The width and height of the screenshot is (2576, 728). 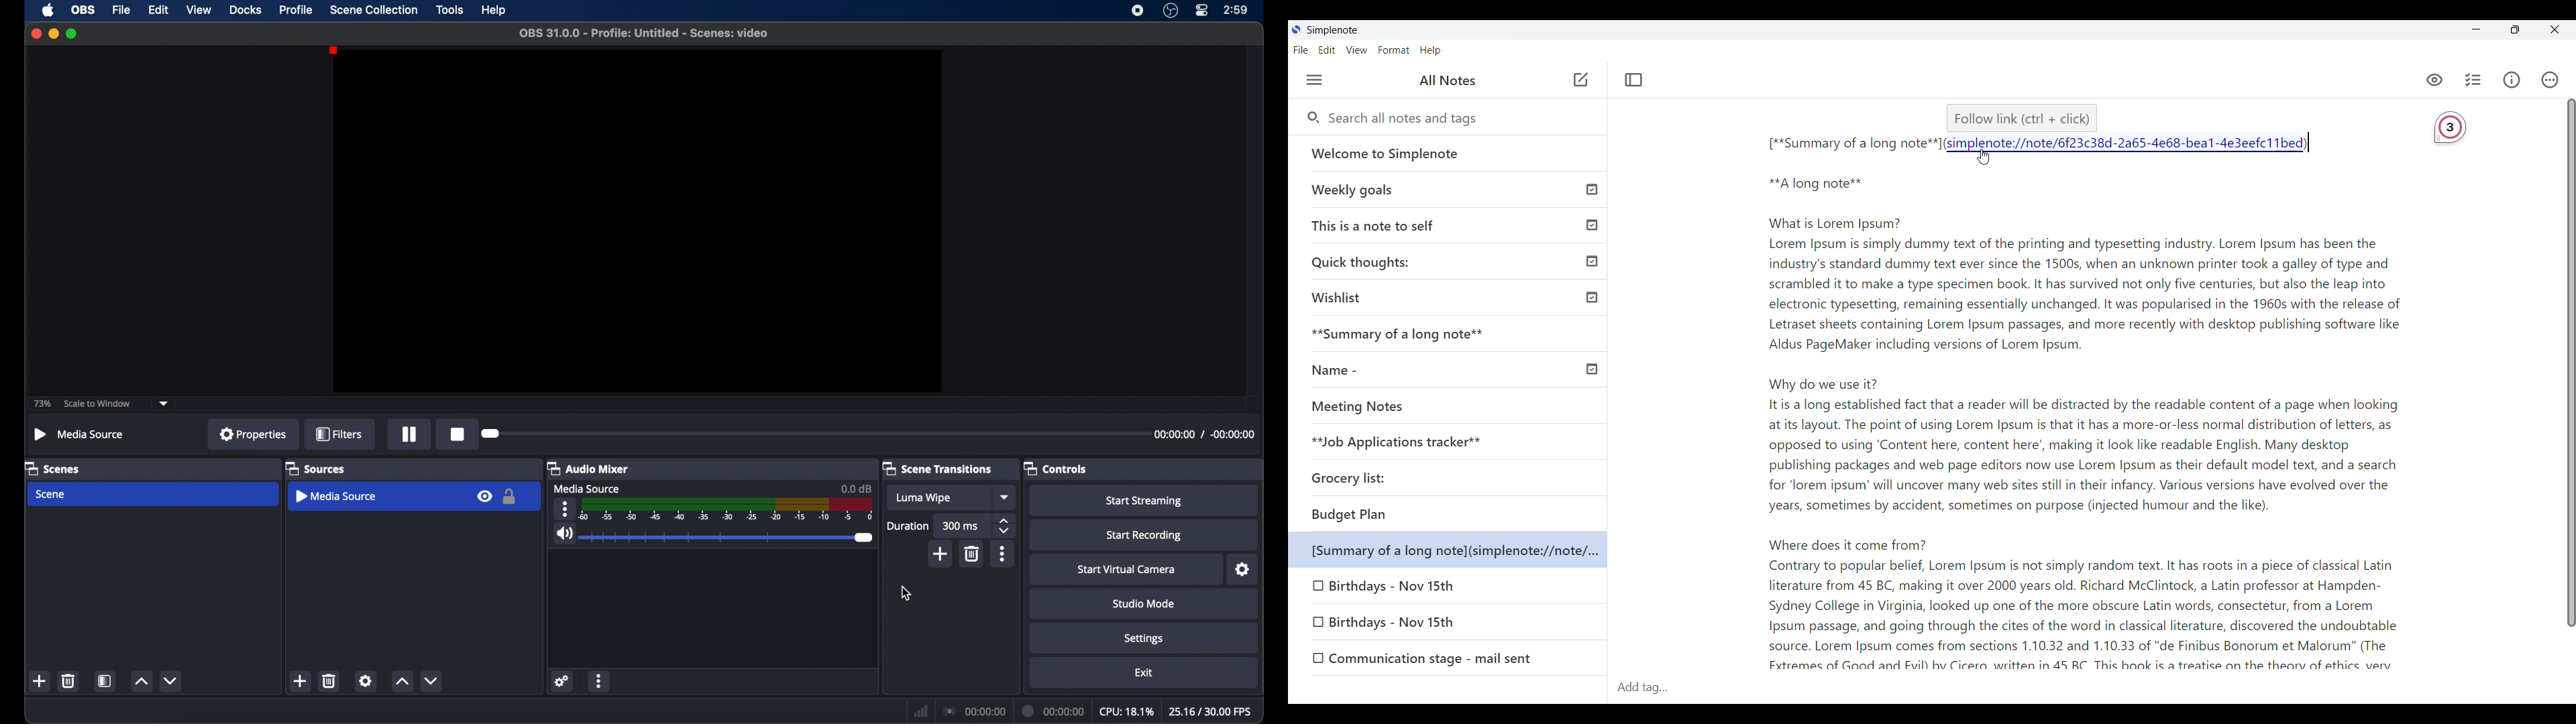 I want to click on properties, so click(x=253, y=434).